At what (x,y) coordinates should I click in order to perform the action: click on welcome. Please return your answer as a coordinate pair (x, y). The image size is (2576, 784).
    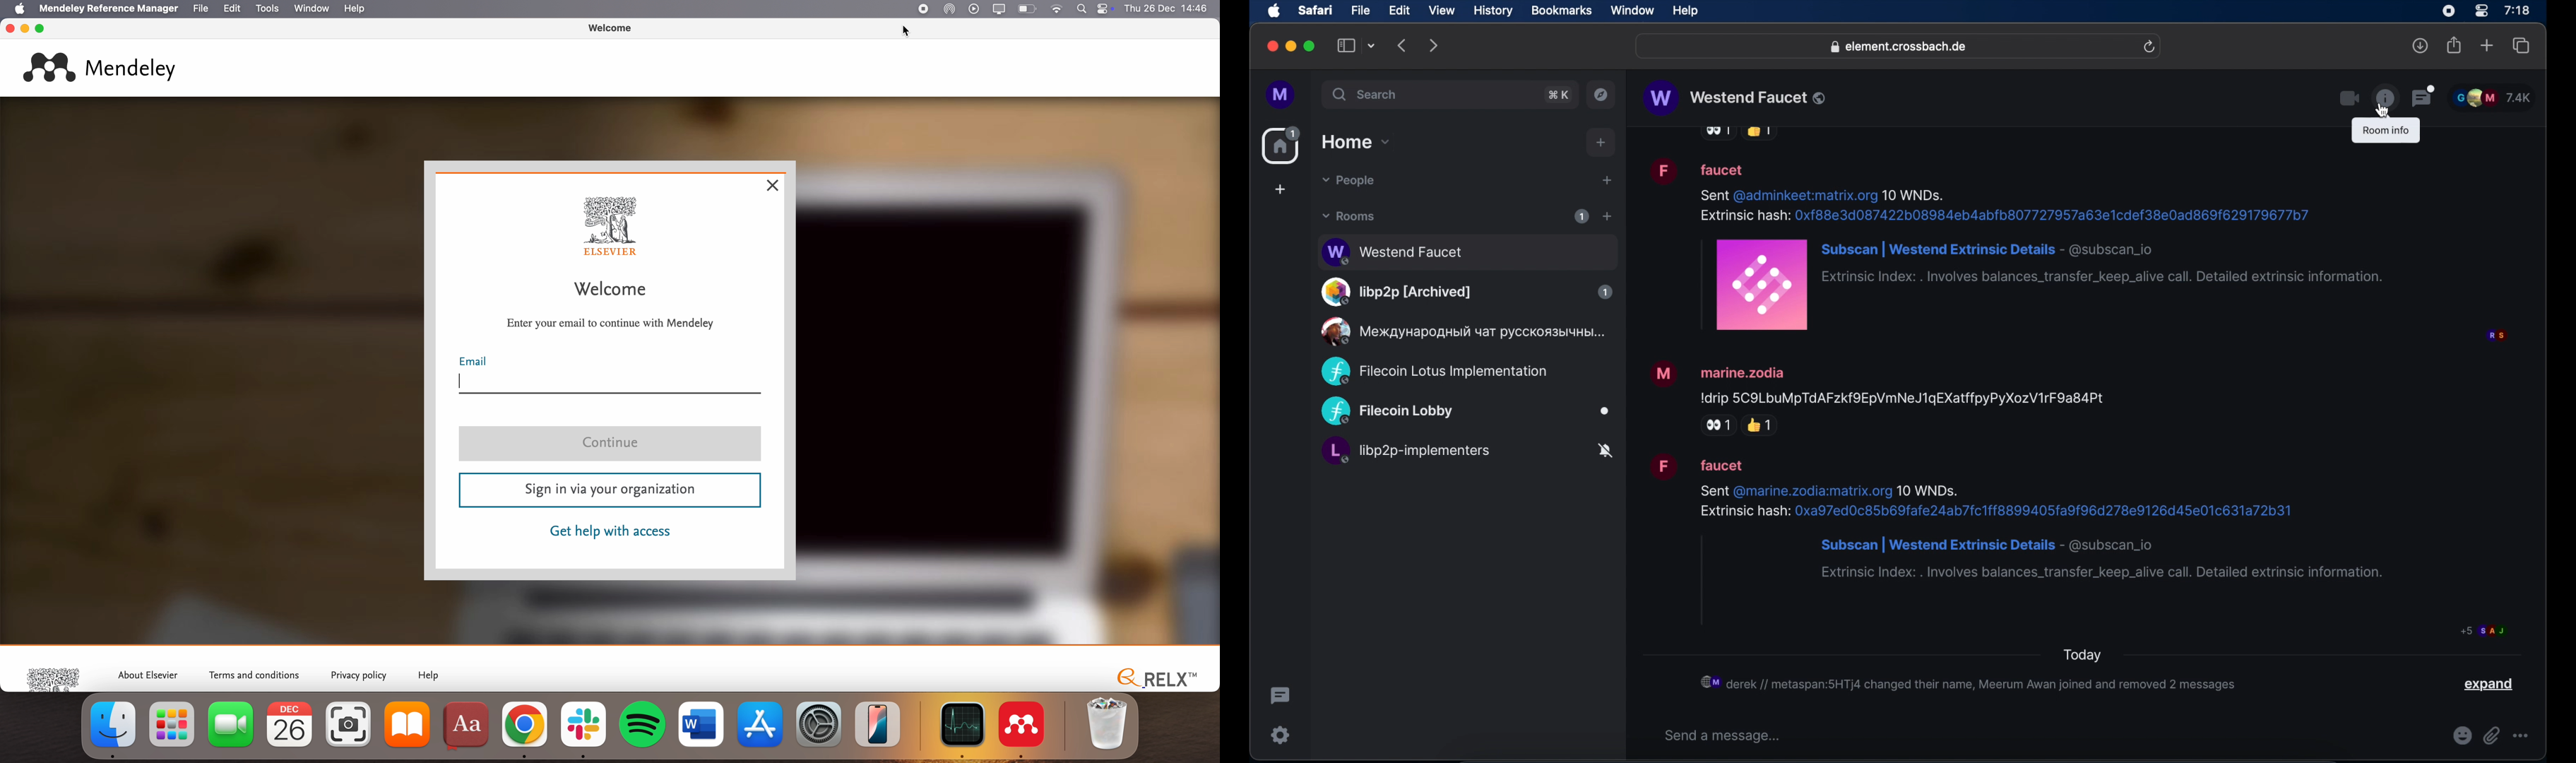
    Looking at the image, I should click on (610, 27).